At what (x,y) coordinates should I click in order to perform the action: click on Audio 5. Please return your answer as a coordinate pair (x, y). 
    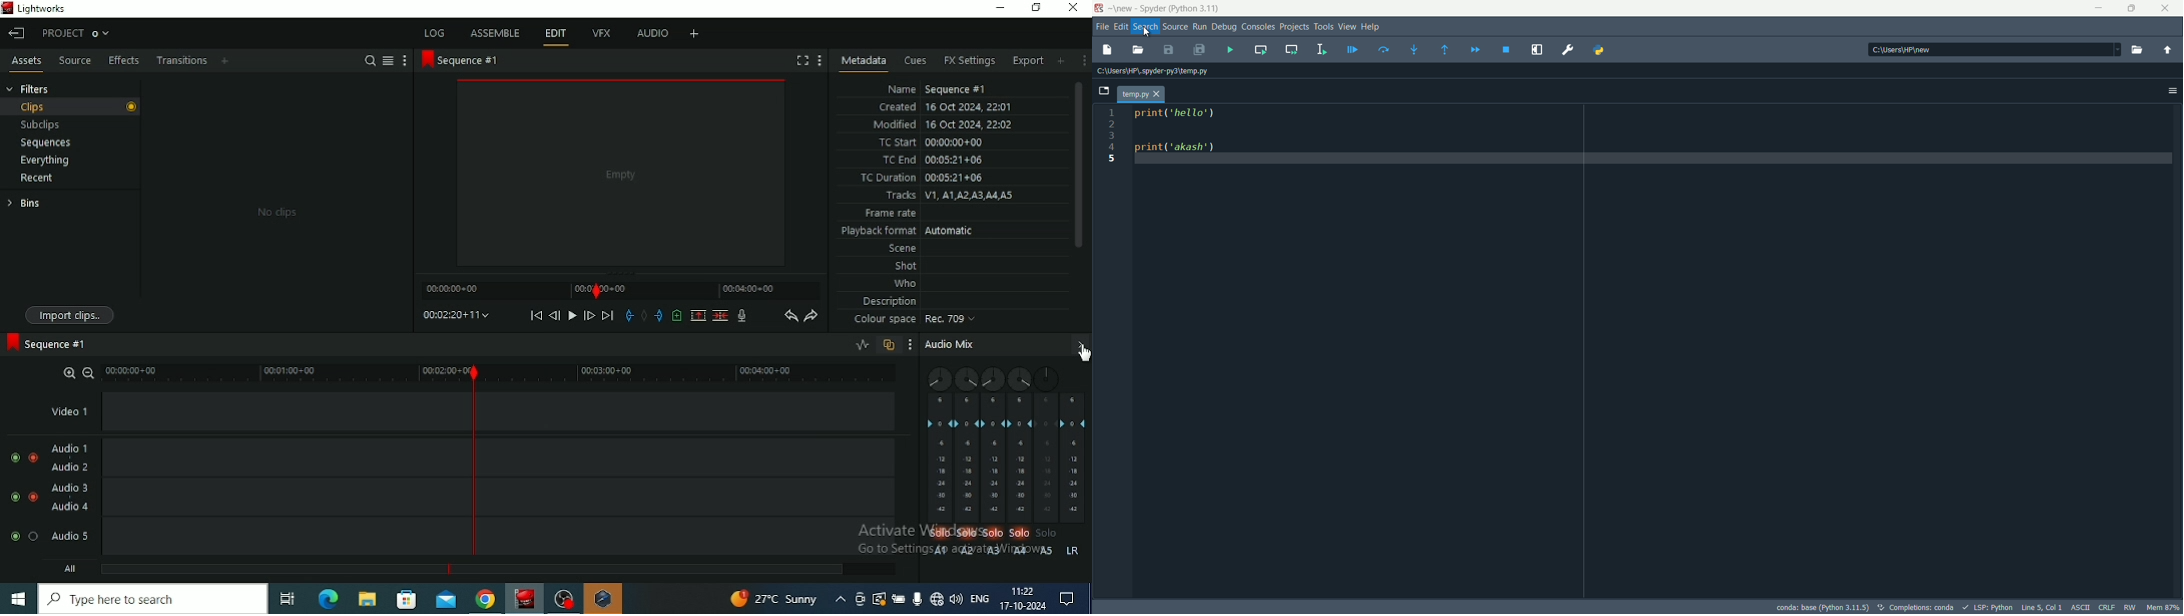
    Looking at the image, I should click on (476, 537).